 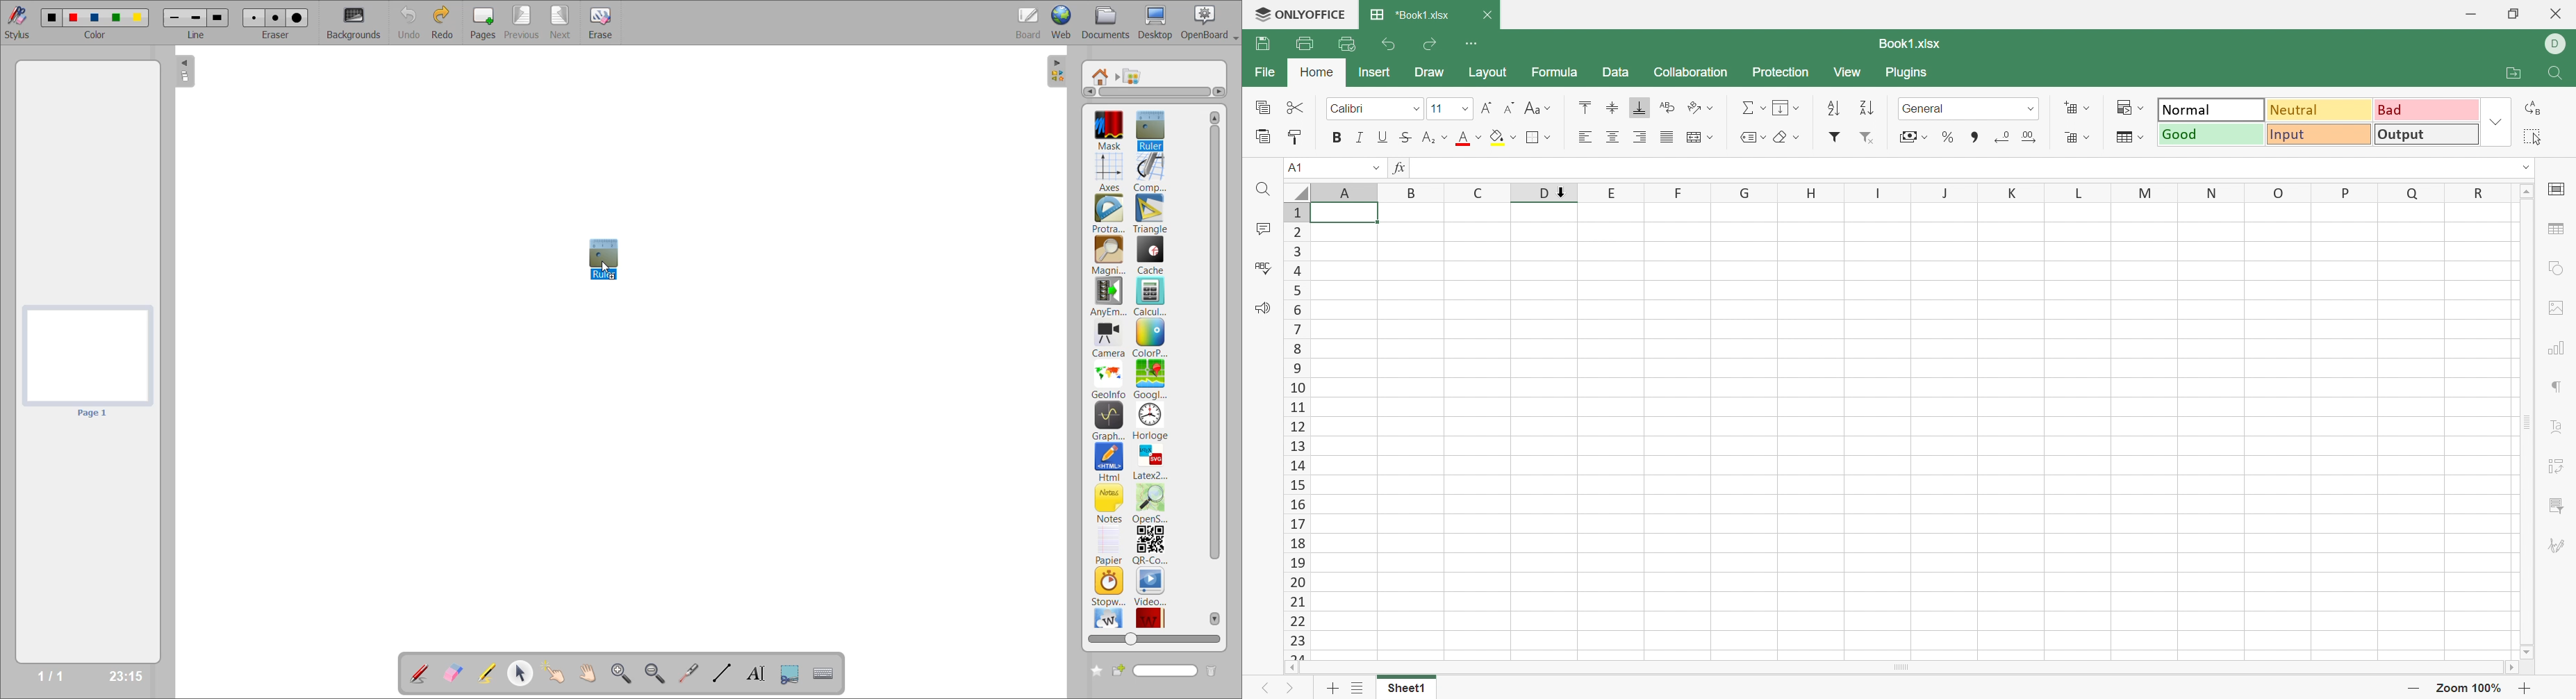 What do you see at coordinates (1353, 107) in the screenshot?
I see `Calibri` at bounding box center [1353, 107].